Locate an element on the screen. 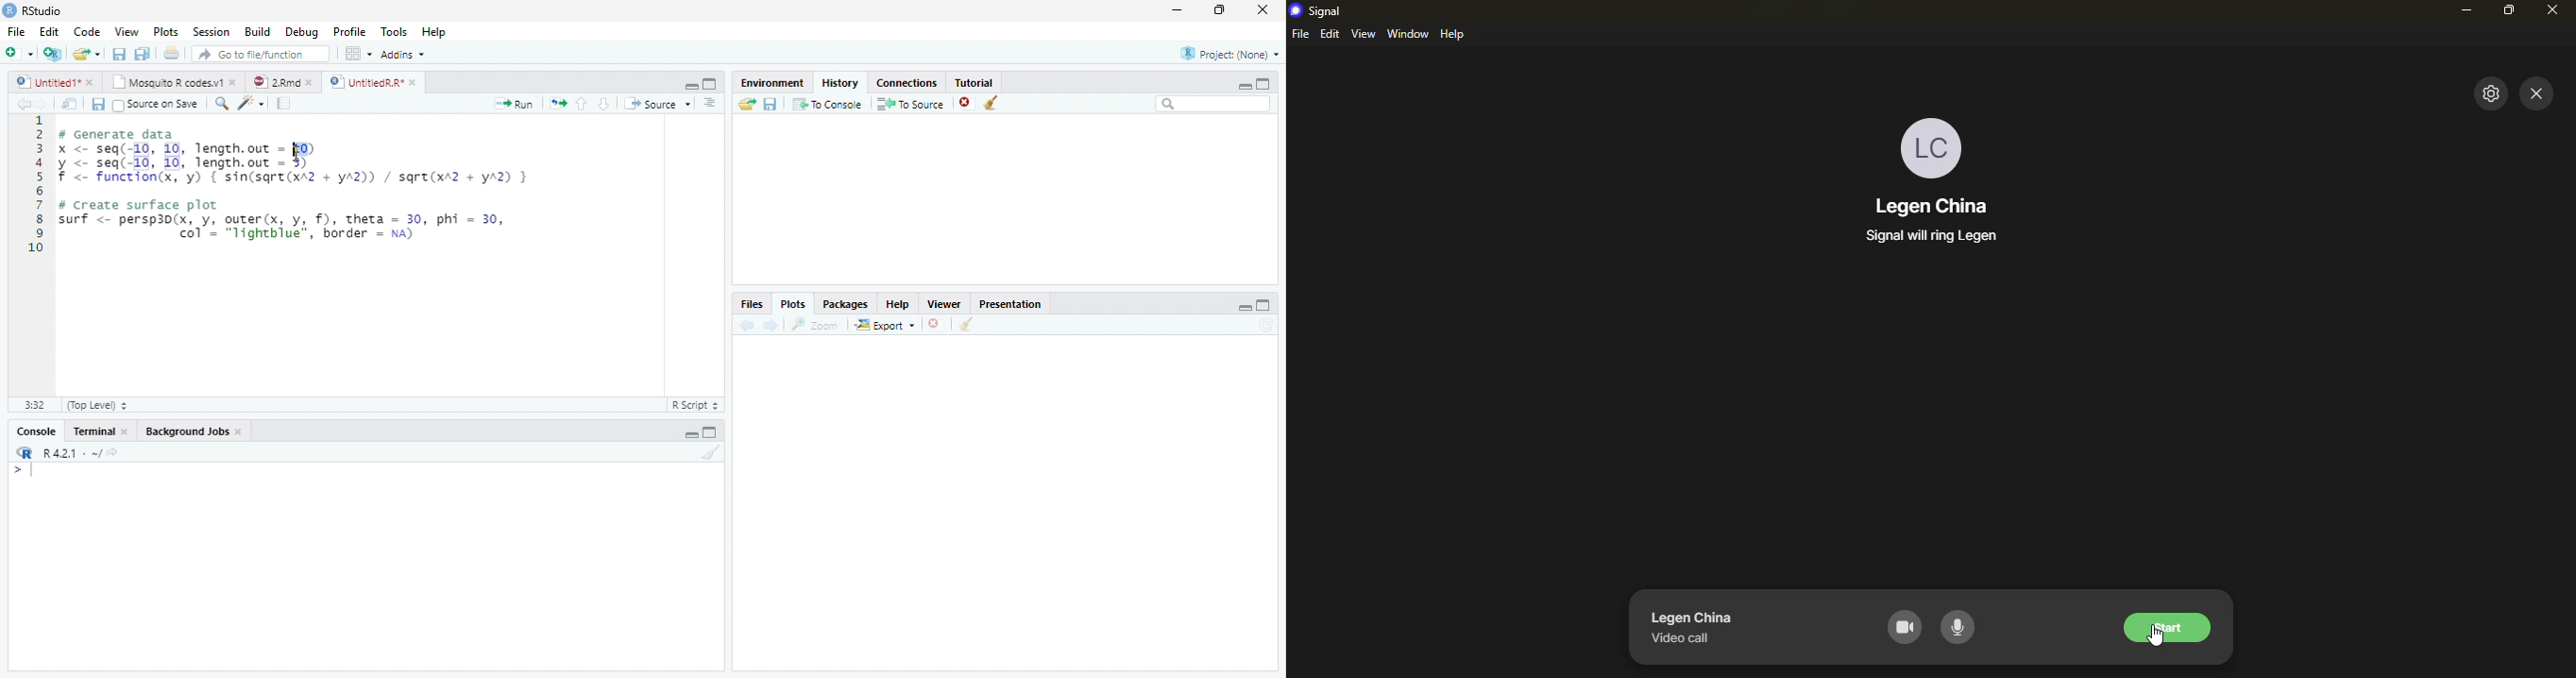 This screenshot has height=700, width=2576. Minimize is located at coordinates (689, 86).